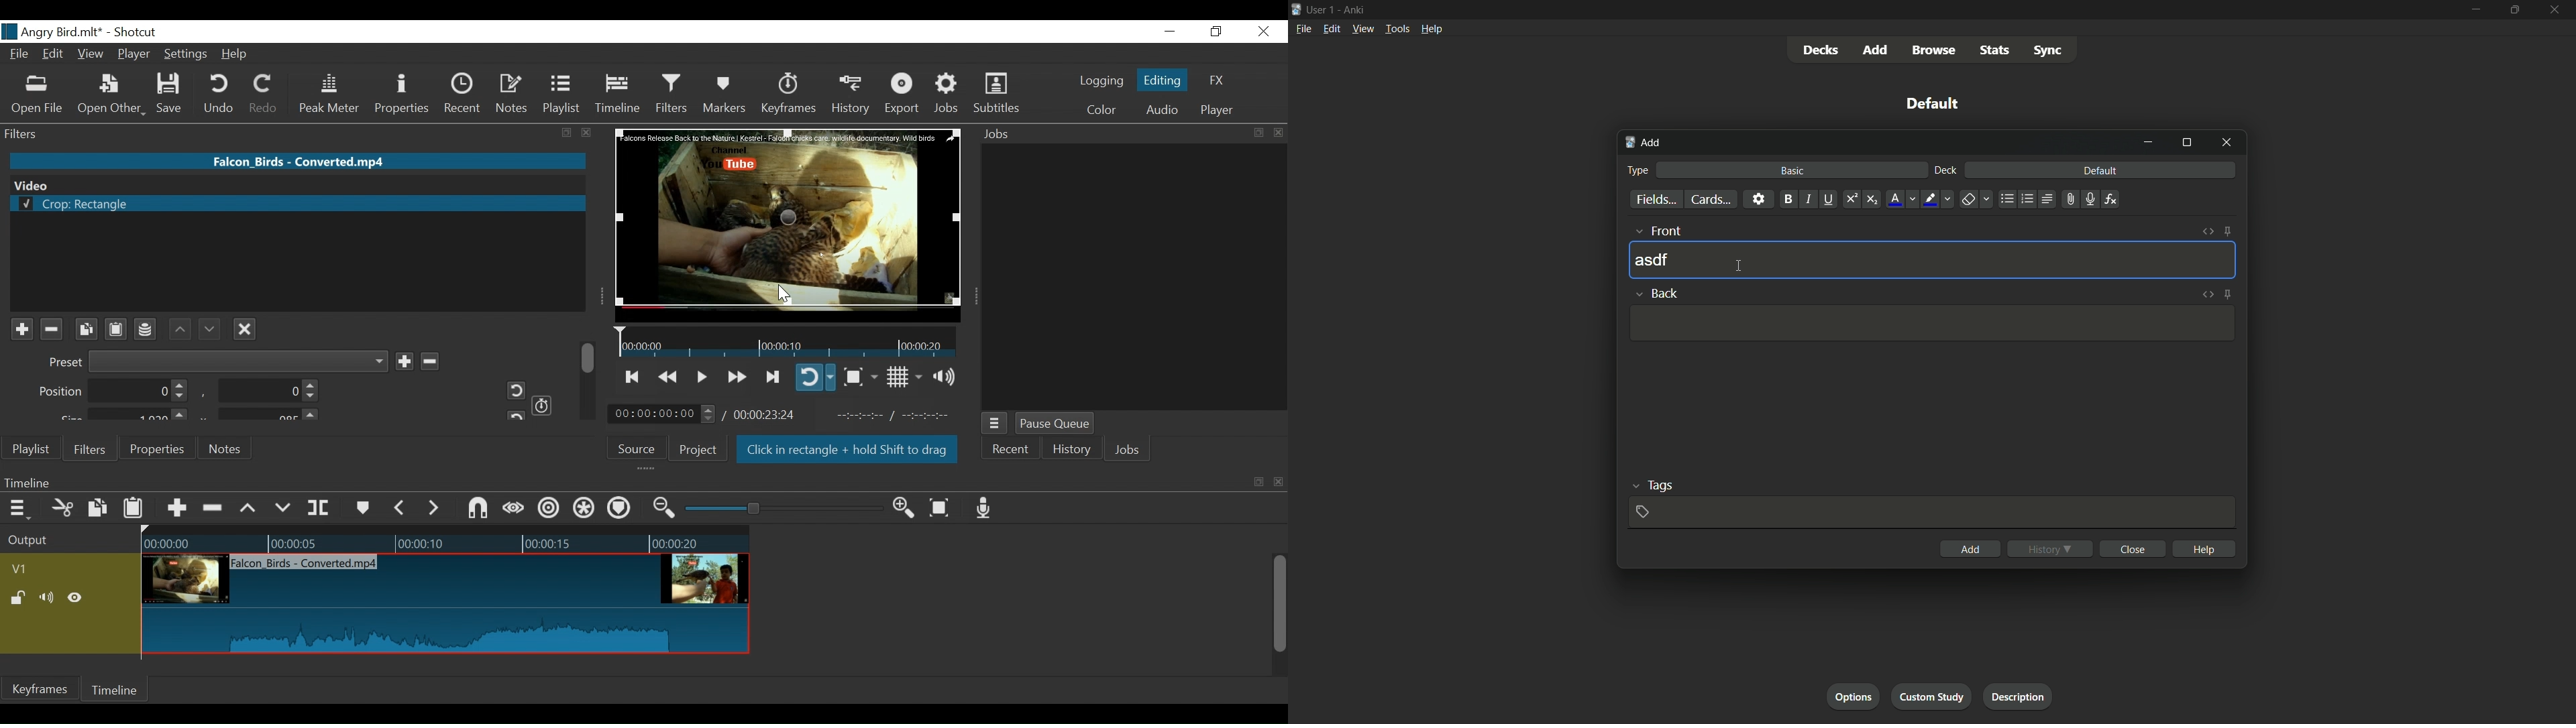  What do you see at coordinates (319, 508) in the screenshot?
I see `Split at playhead` at bounding box center [319, 508].